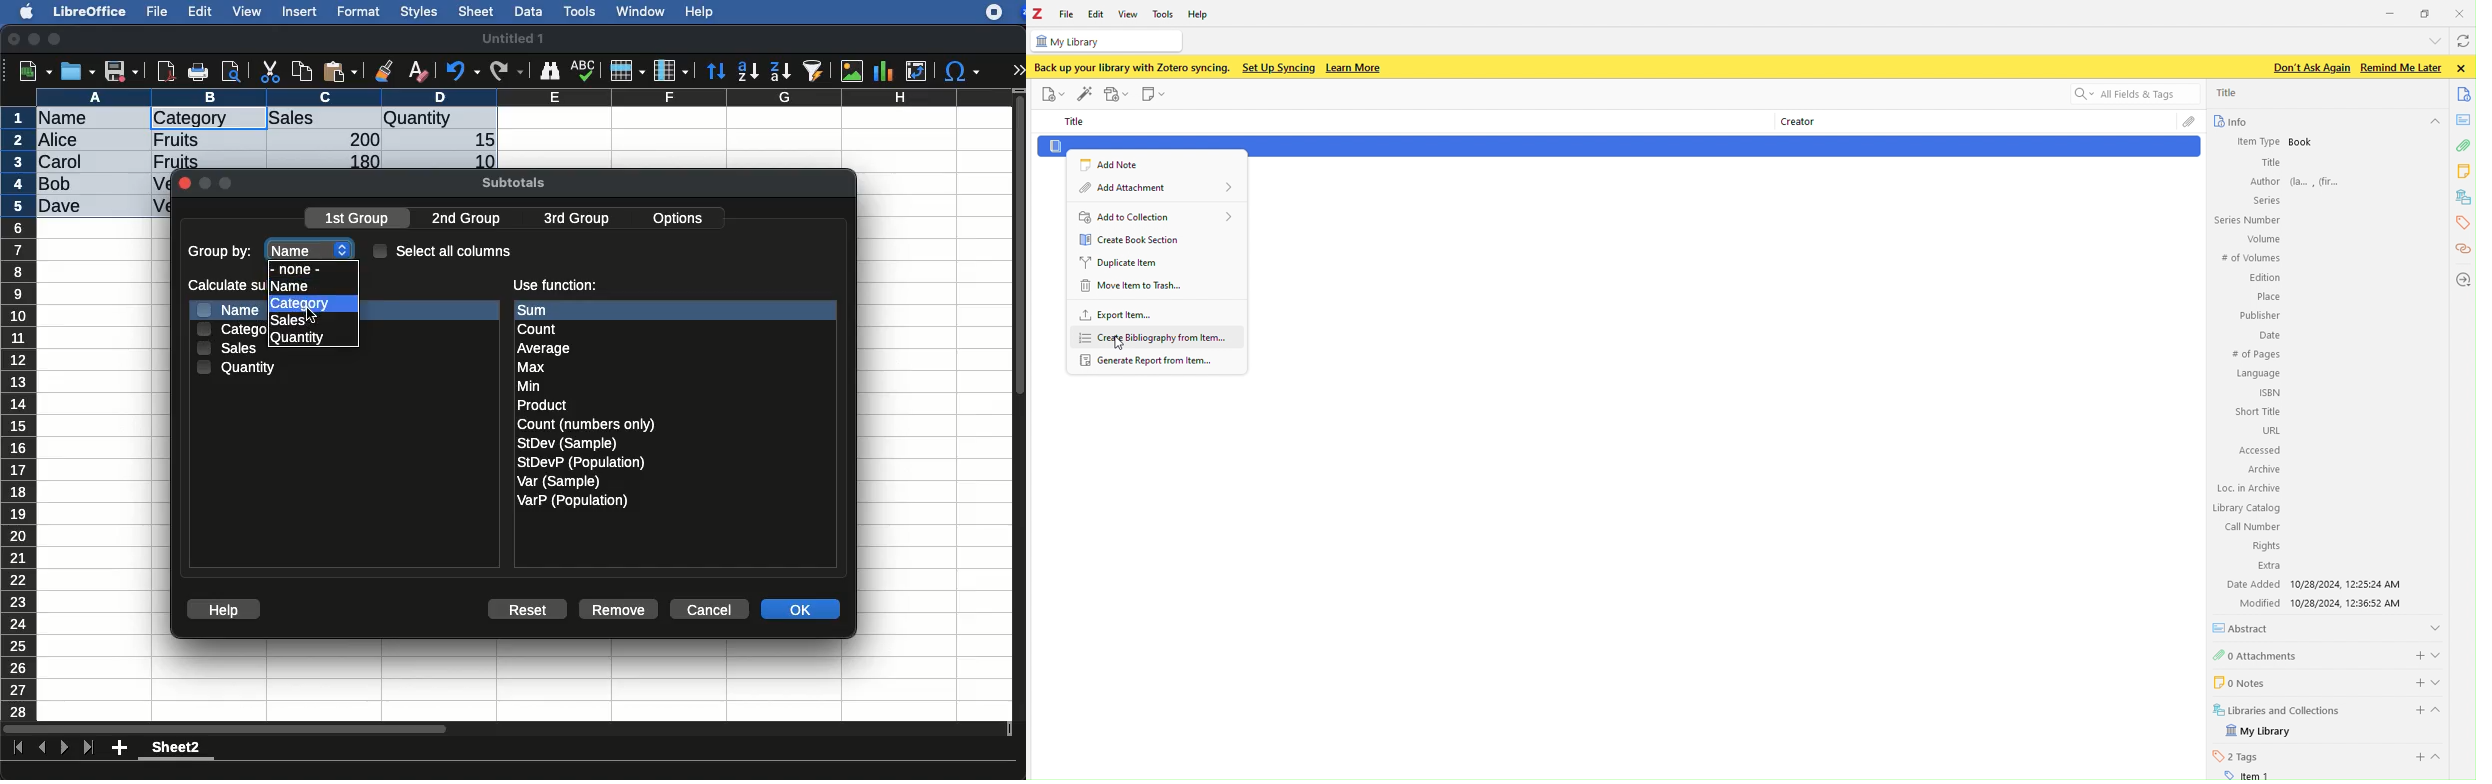  Describe the element at coordinates (588, 424) in the screenshot. I see `Count (numbers only)` at that location.